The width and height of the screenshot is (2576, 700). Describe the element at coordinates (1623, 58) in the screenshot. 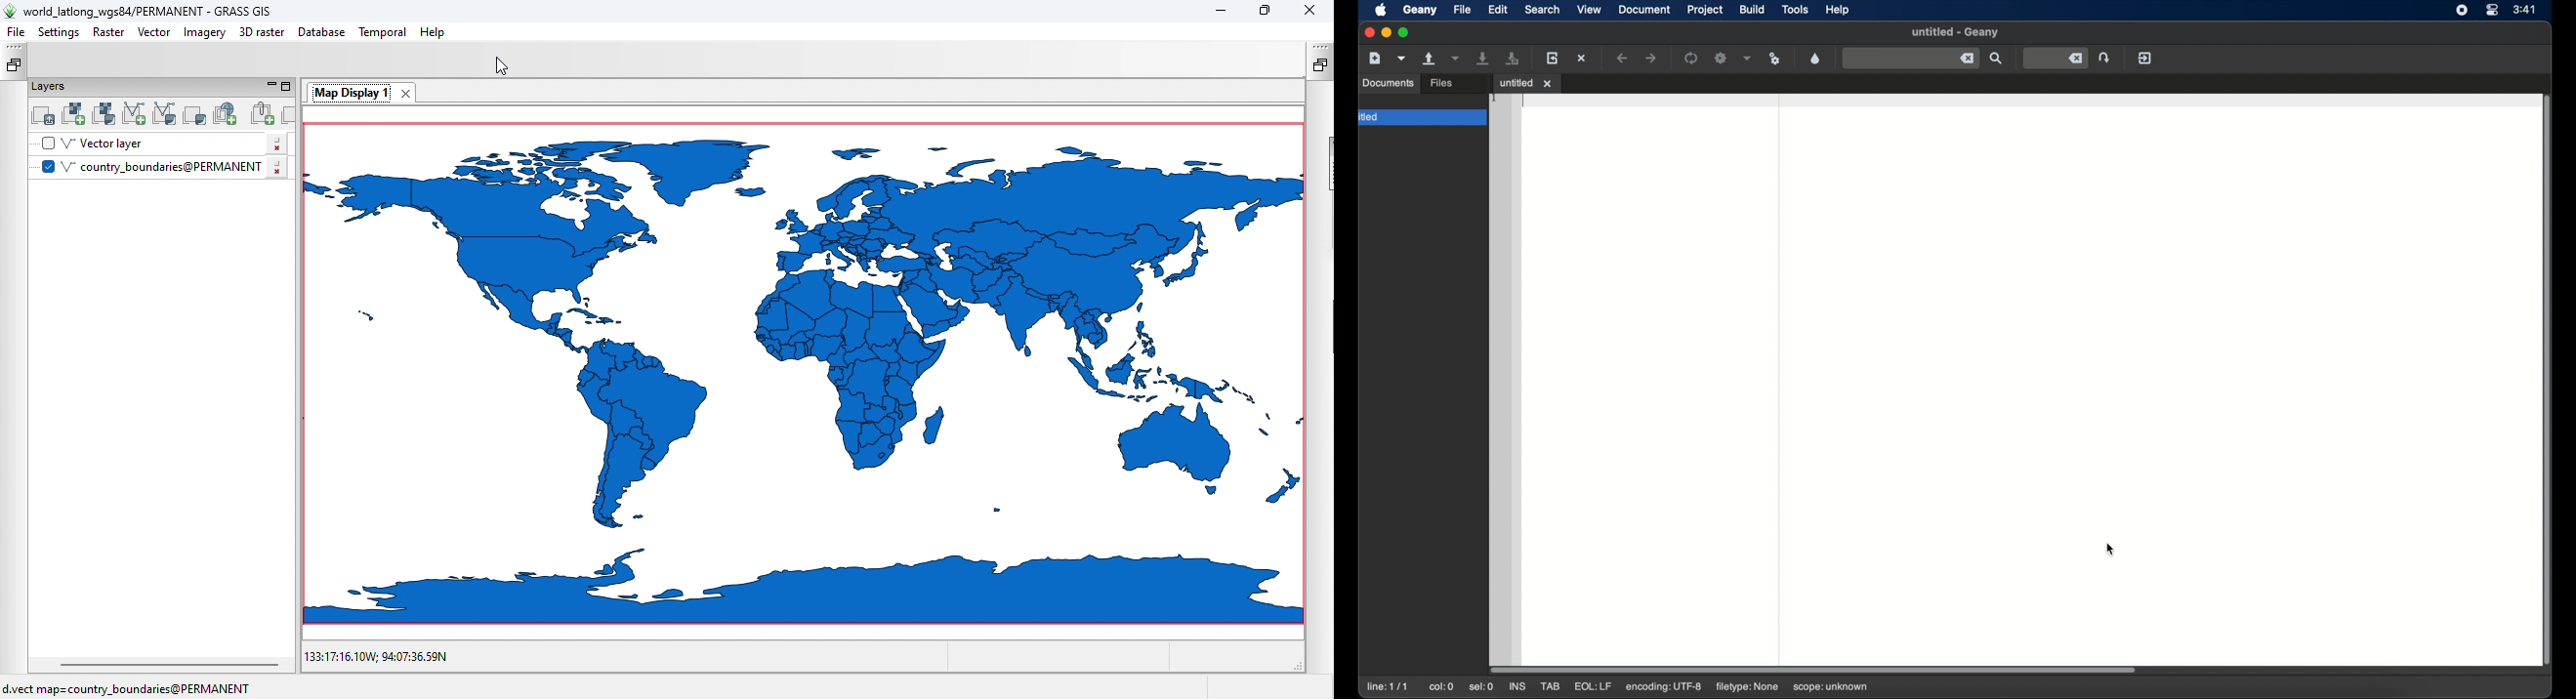

I see `navigate back a location` at that location.